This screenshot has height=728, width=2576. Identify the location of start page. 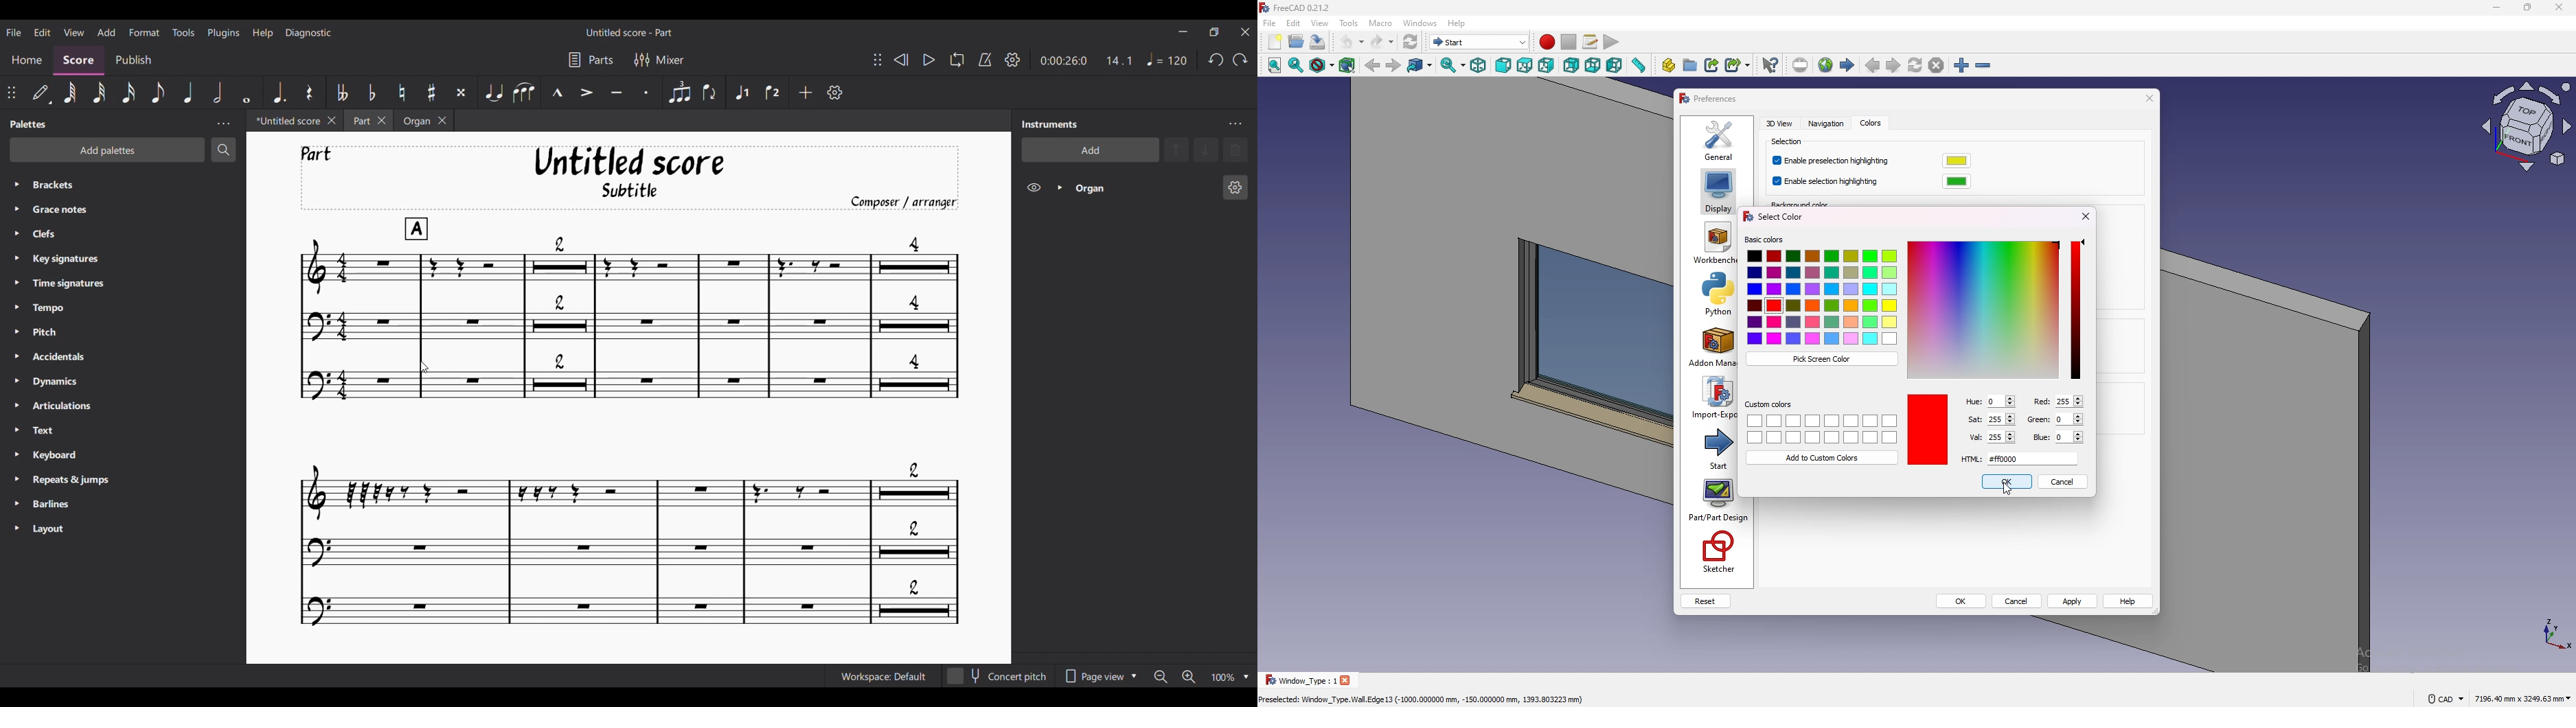
(1848, 65).